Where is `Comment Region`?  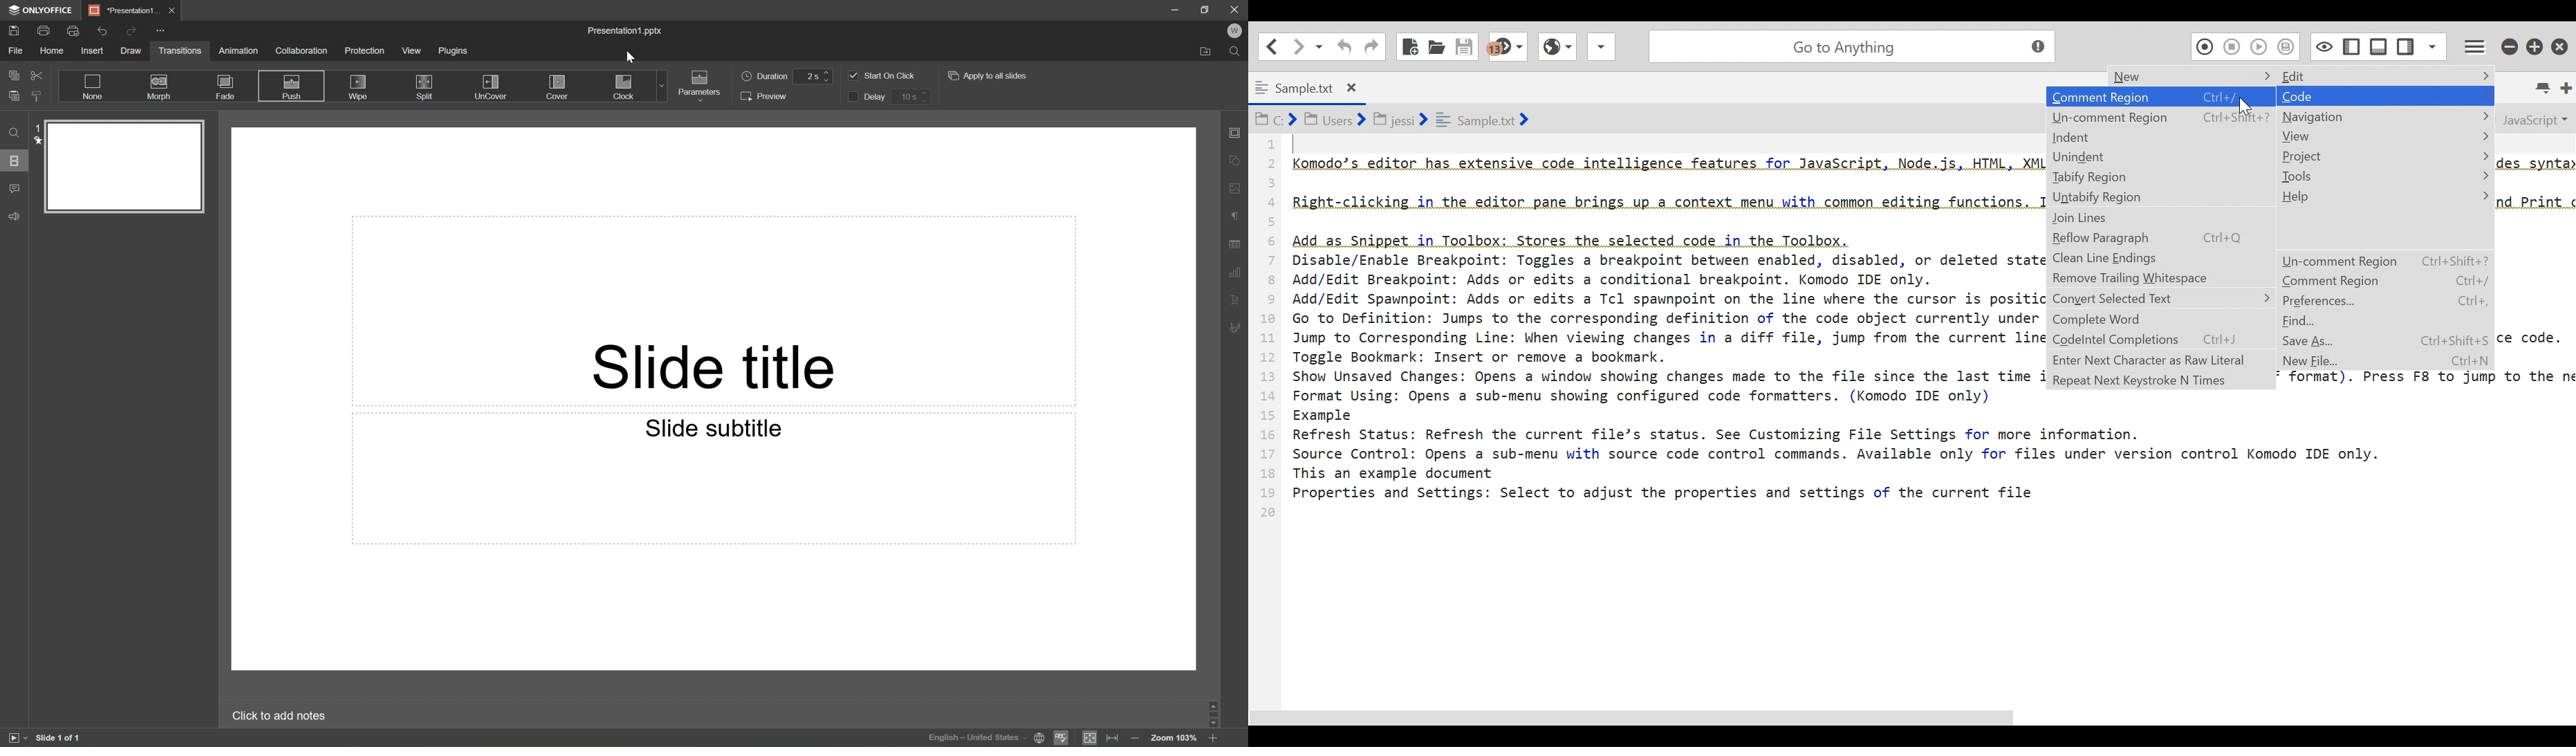
Comment Region is located at coordinates (2384, 281).